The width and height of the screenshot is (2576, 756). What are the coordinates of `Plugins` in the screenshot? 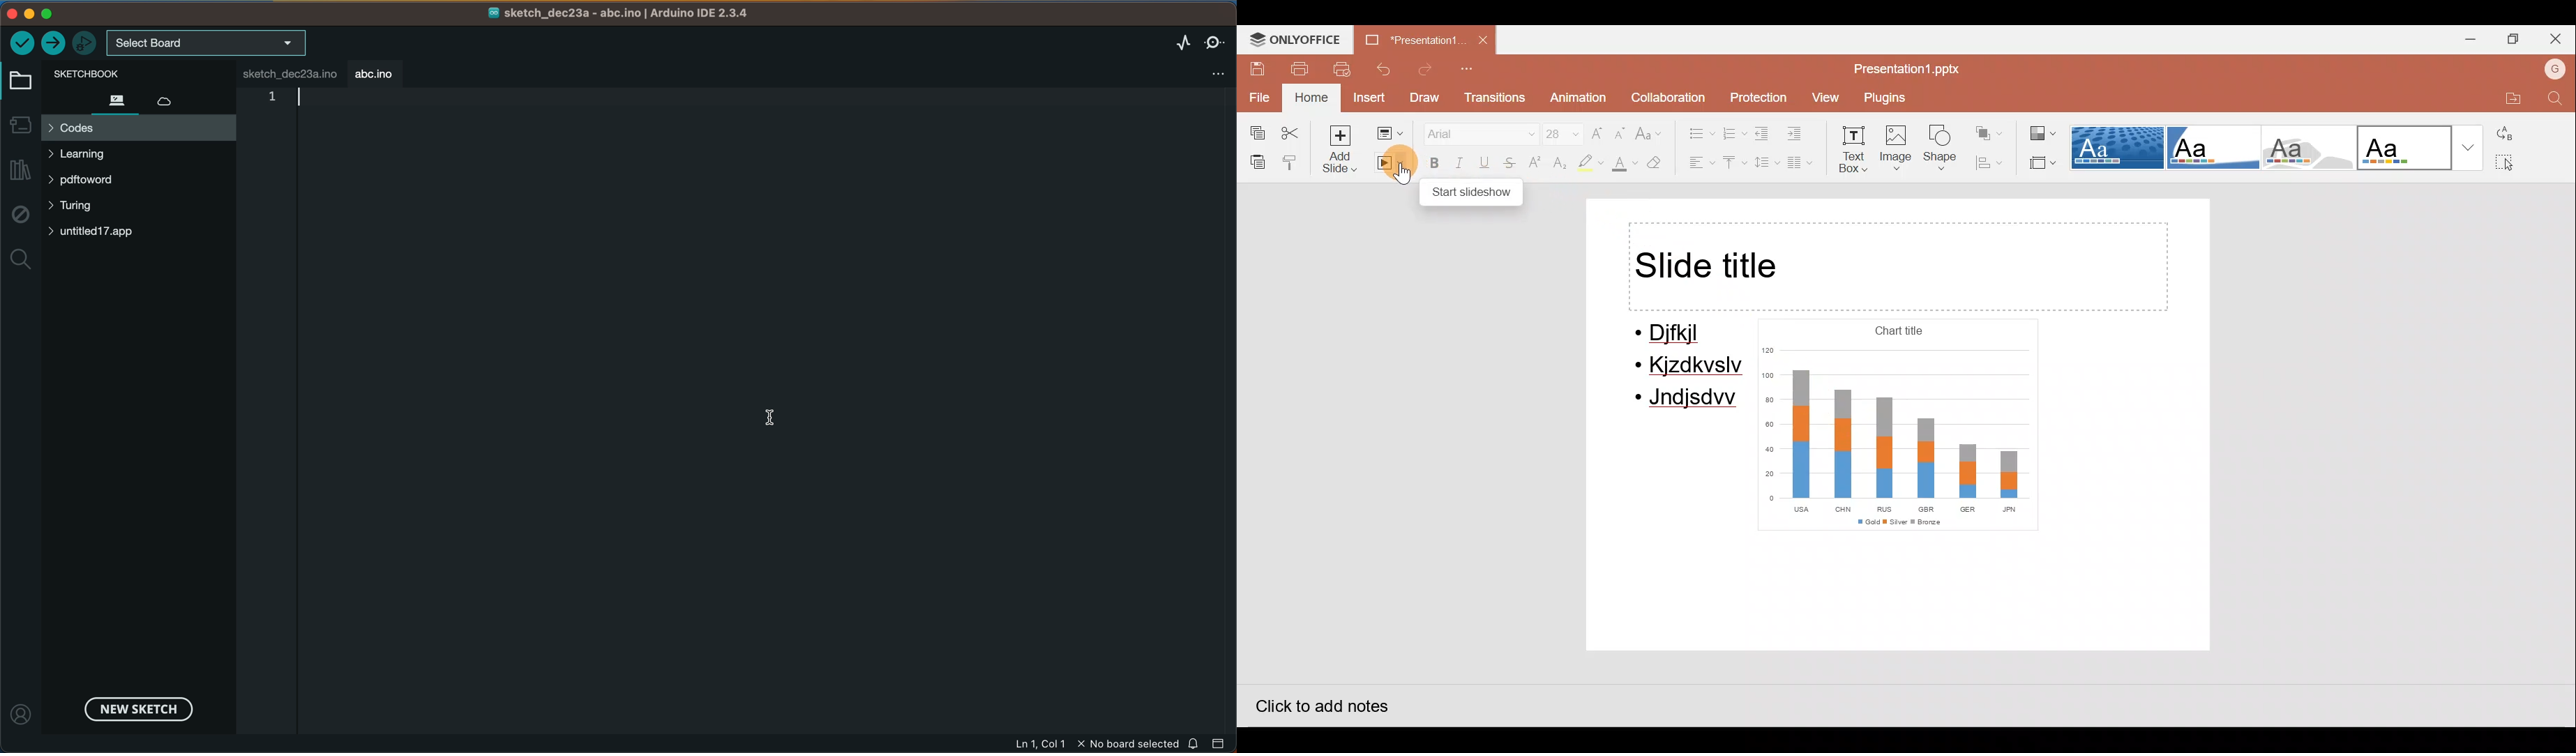 It's located at (1889, 96).